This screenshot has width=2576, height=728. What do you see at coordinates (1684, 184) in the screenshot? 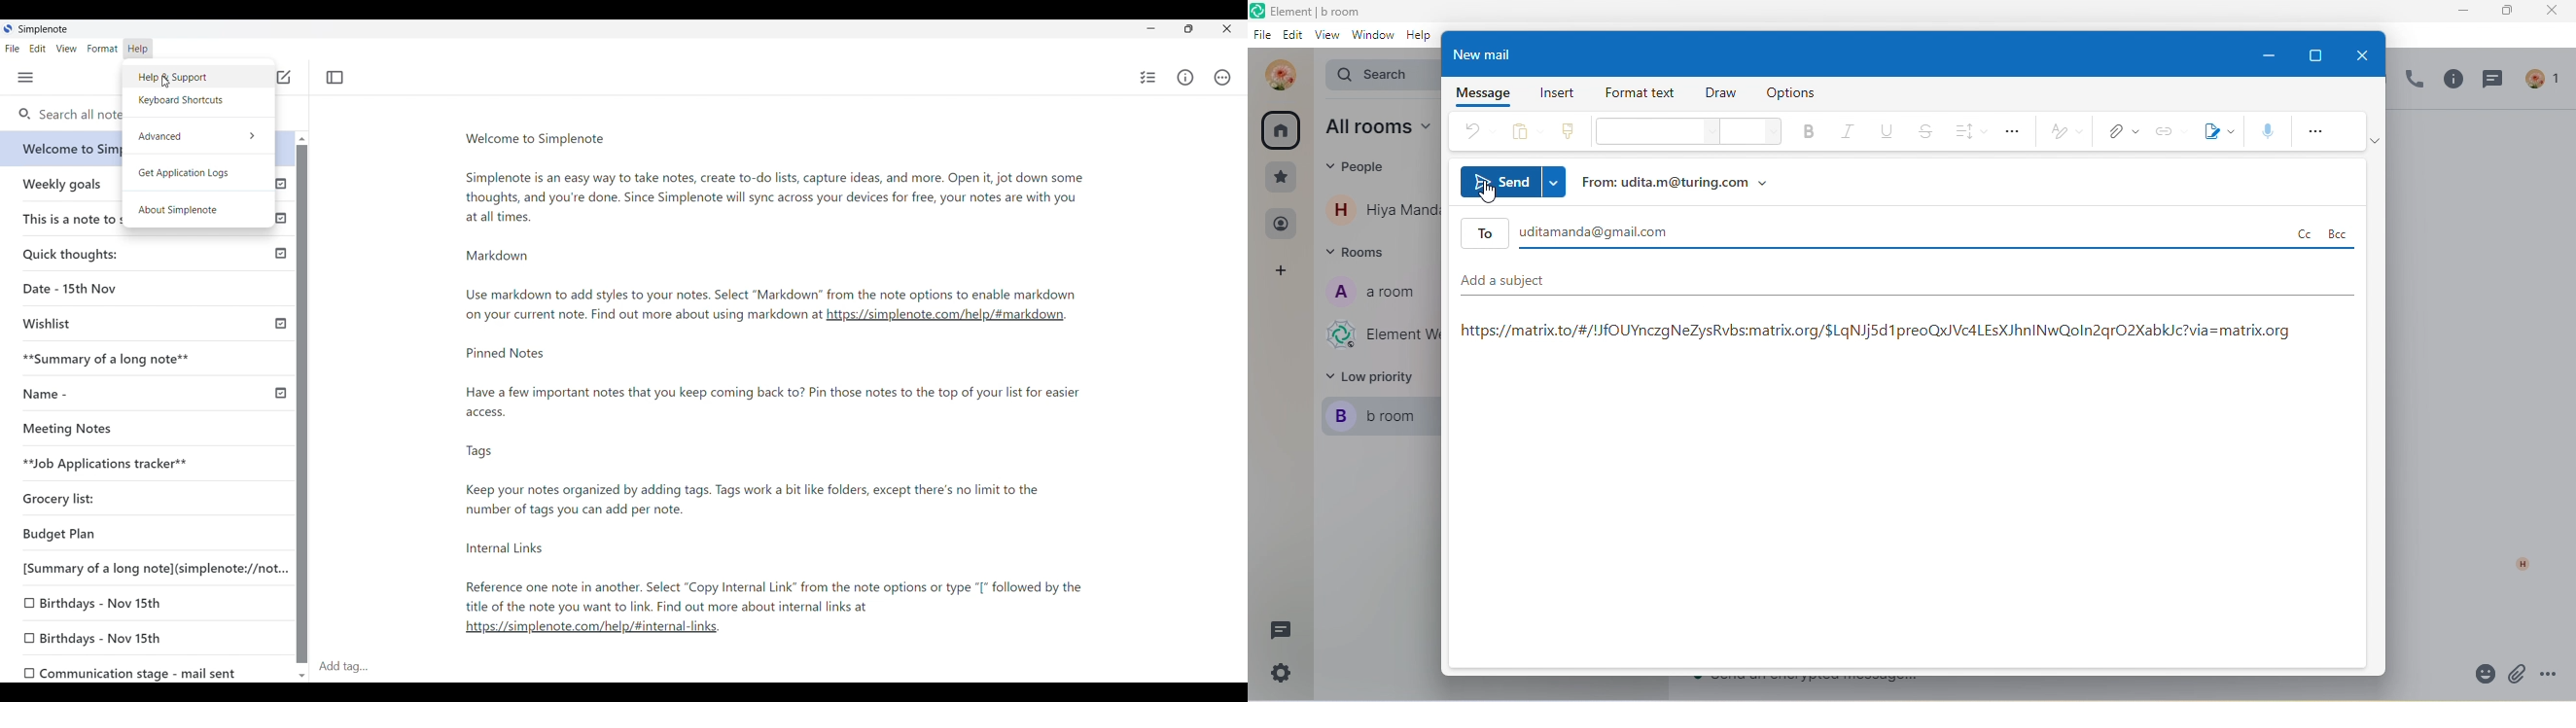
I see `from udita.m@turing.com` at bounding box center [1684, 184].